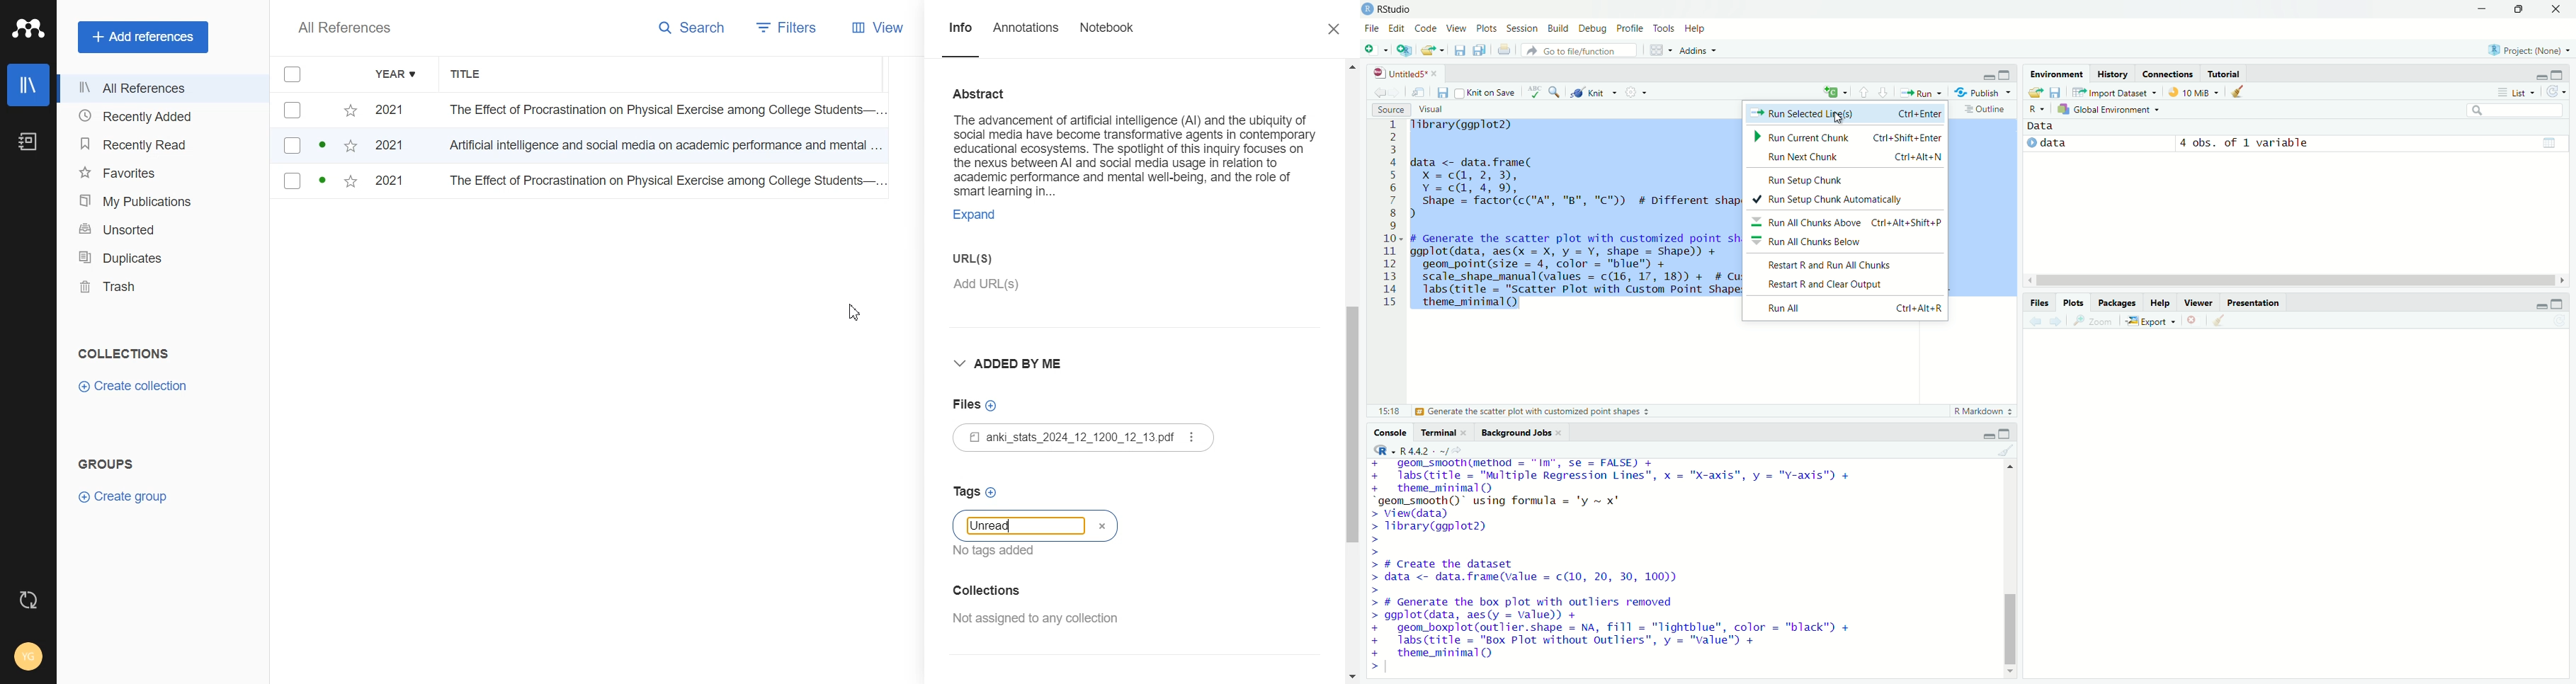 This screenshot has height=700, width=2576. Describe the element at coordinates (132, 387) in the screenshot. I see `Create collection` at that location.